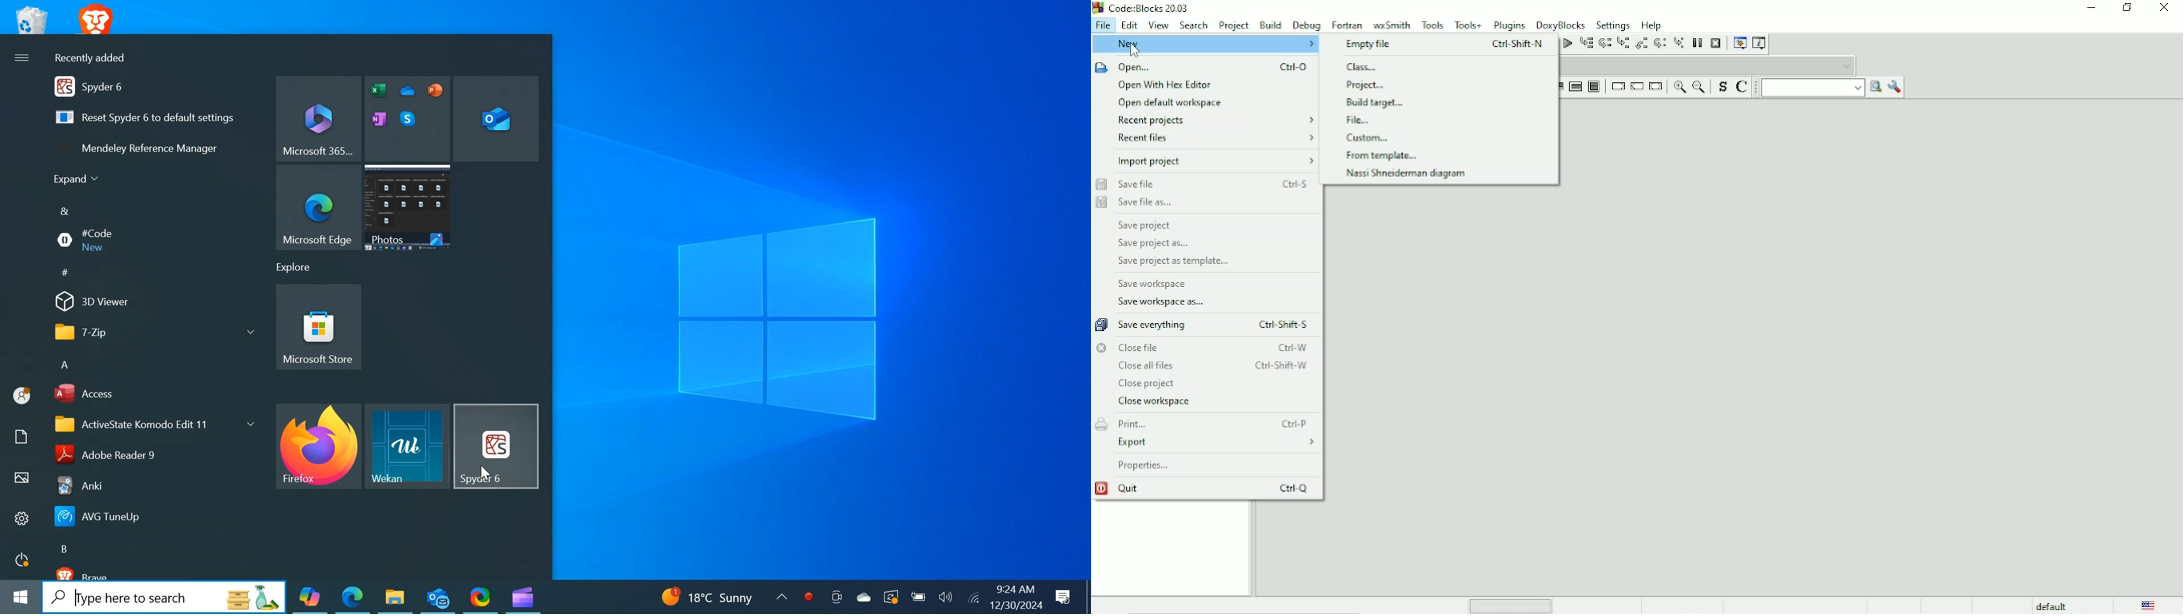 This screenshot has width=2184, height=616. What do you see at coordinates (1205, 67) in the screenshot?
I see `Open` at bounding box center [1205, 67].